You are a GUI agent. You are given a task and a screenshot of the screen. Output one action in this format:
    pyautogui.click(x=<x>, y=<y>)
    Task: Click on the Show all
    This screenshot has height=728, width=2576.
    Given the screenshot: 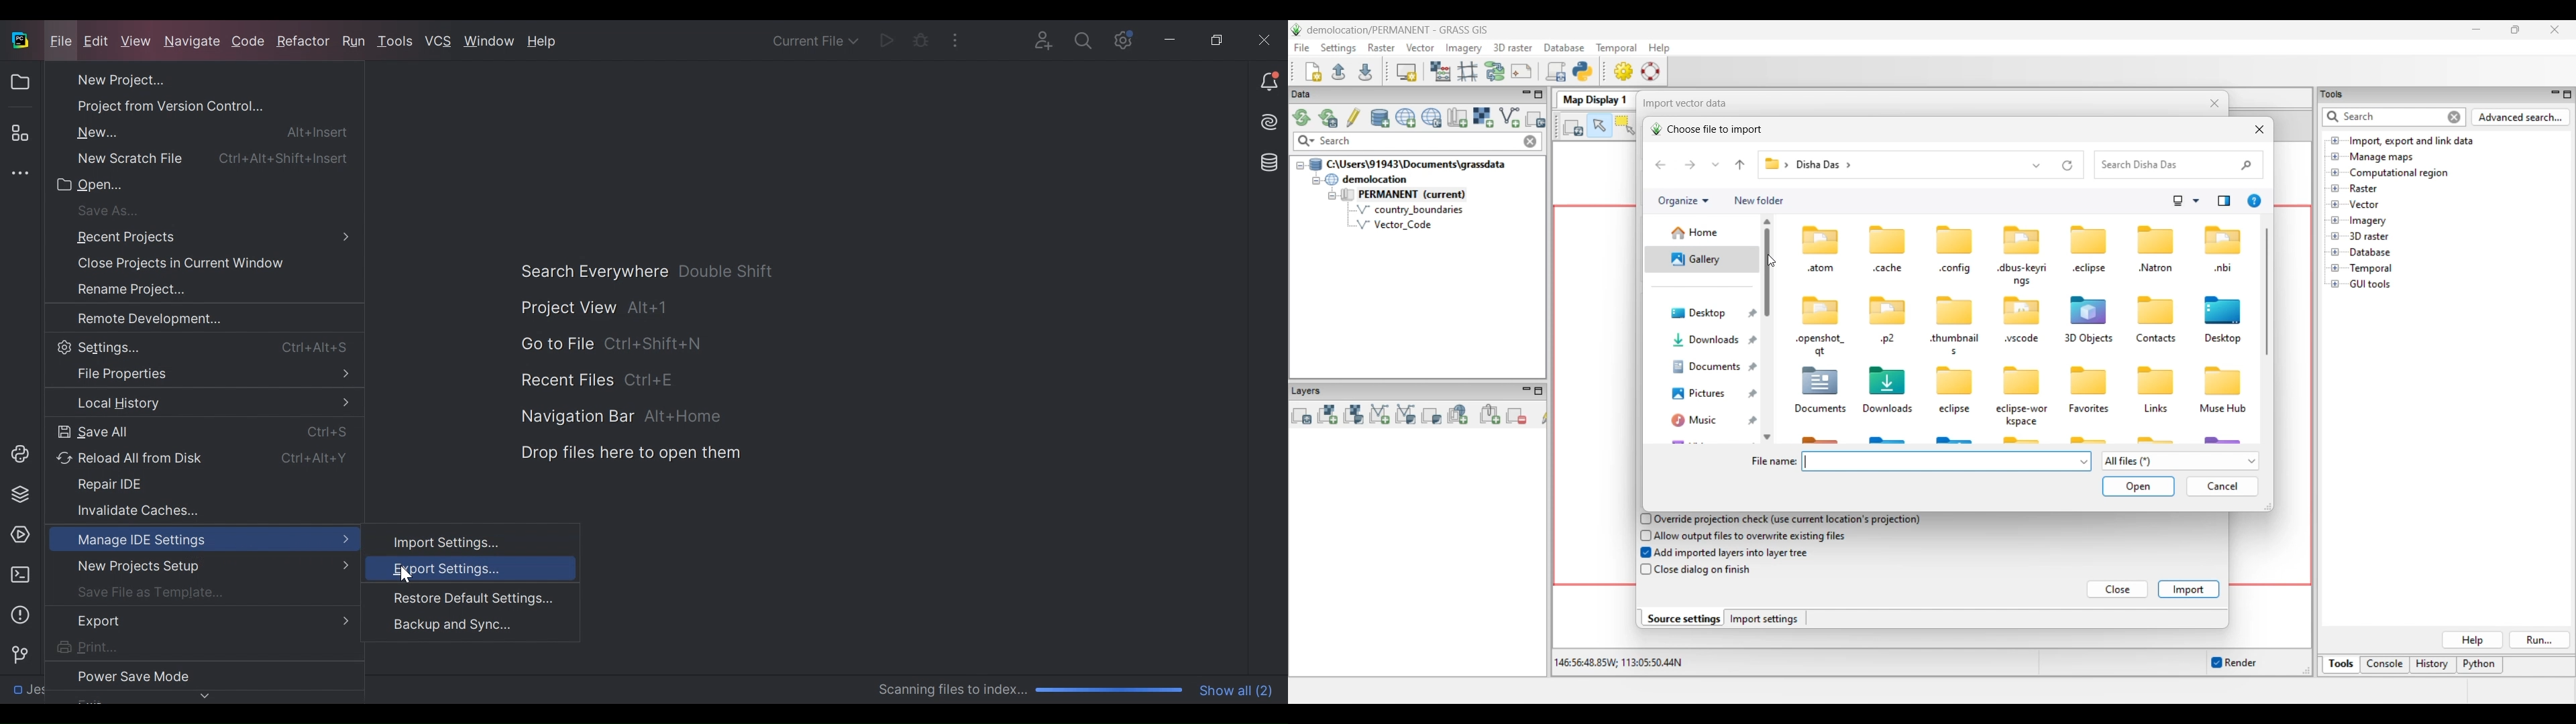 What is the action you would take?
    pyautogui.click(x=1238, y=689)
    